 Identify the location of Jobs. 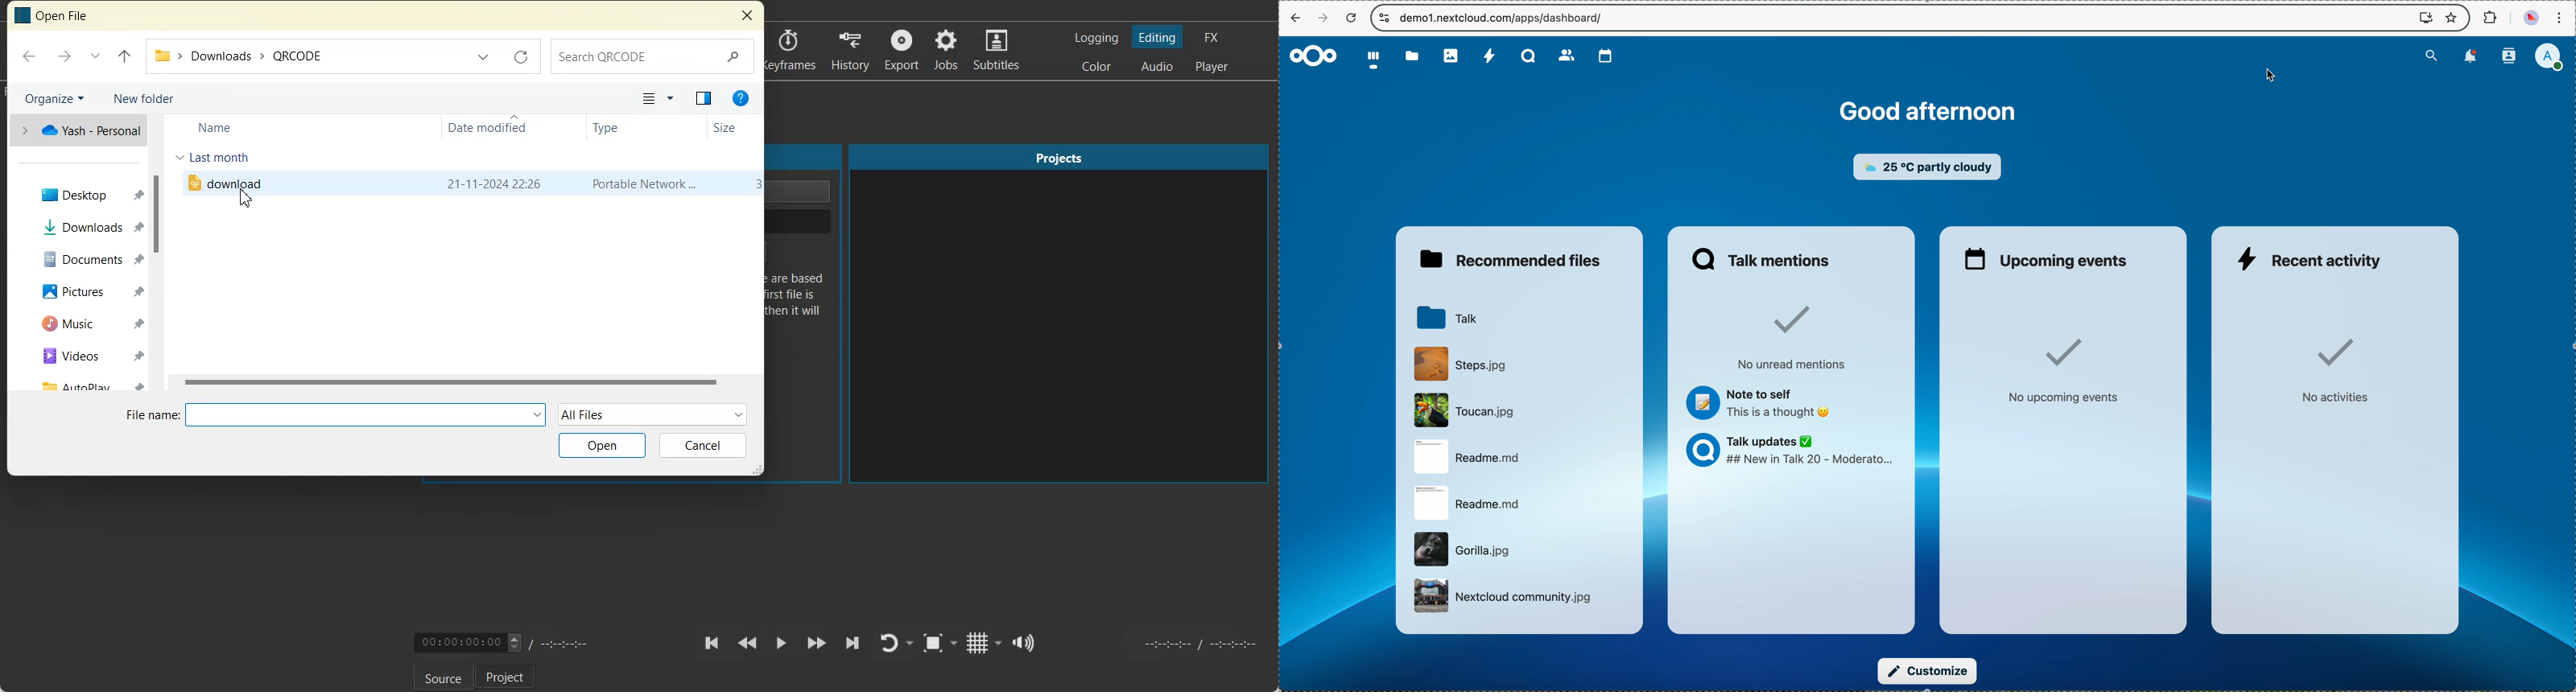
(947, 50).